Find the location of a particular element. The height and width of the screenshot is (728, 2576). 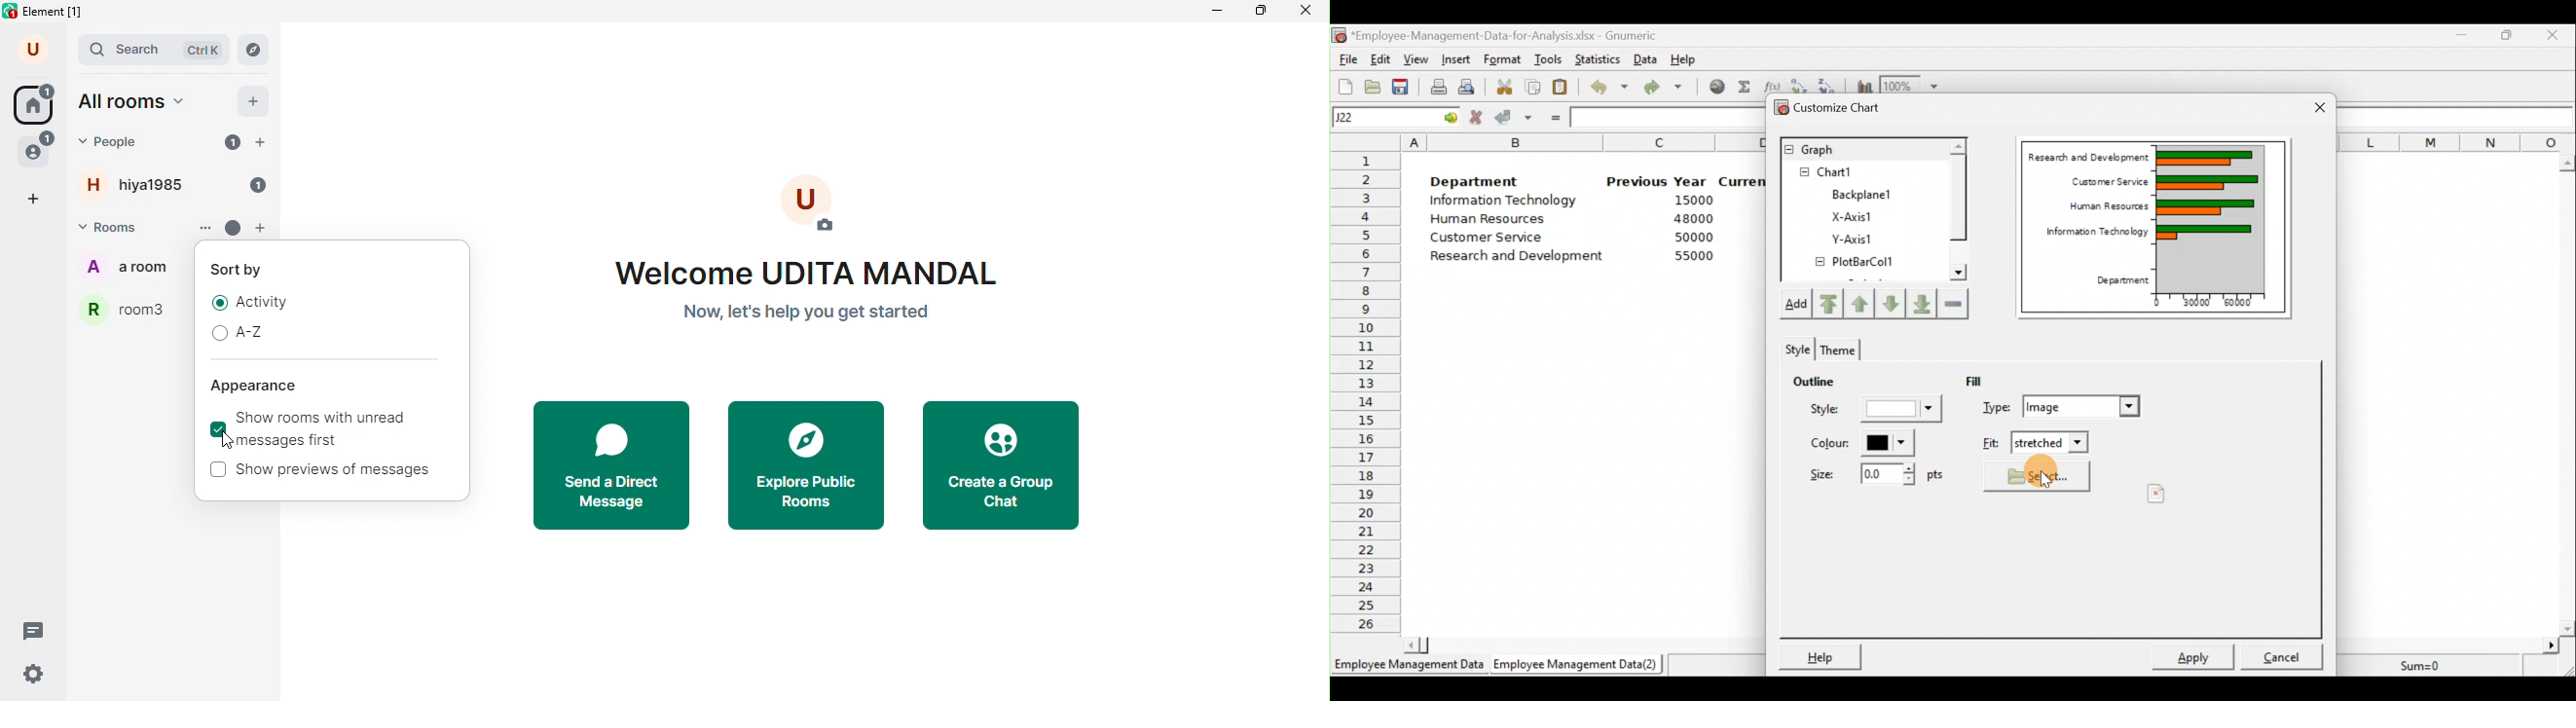

Rows is located at coordinates (1366, 393).